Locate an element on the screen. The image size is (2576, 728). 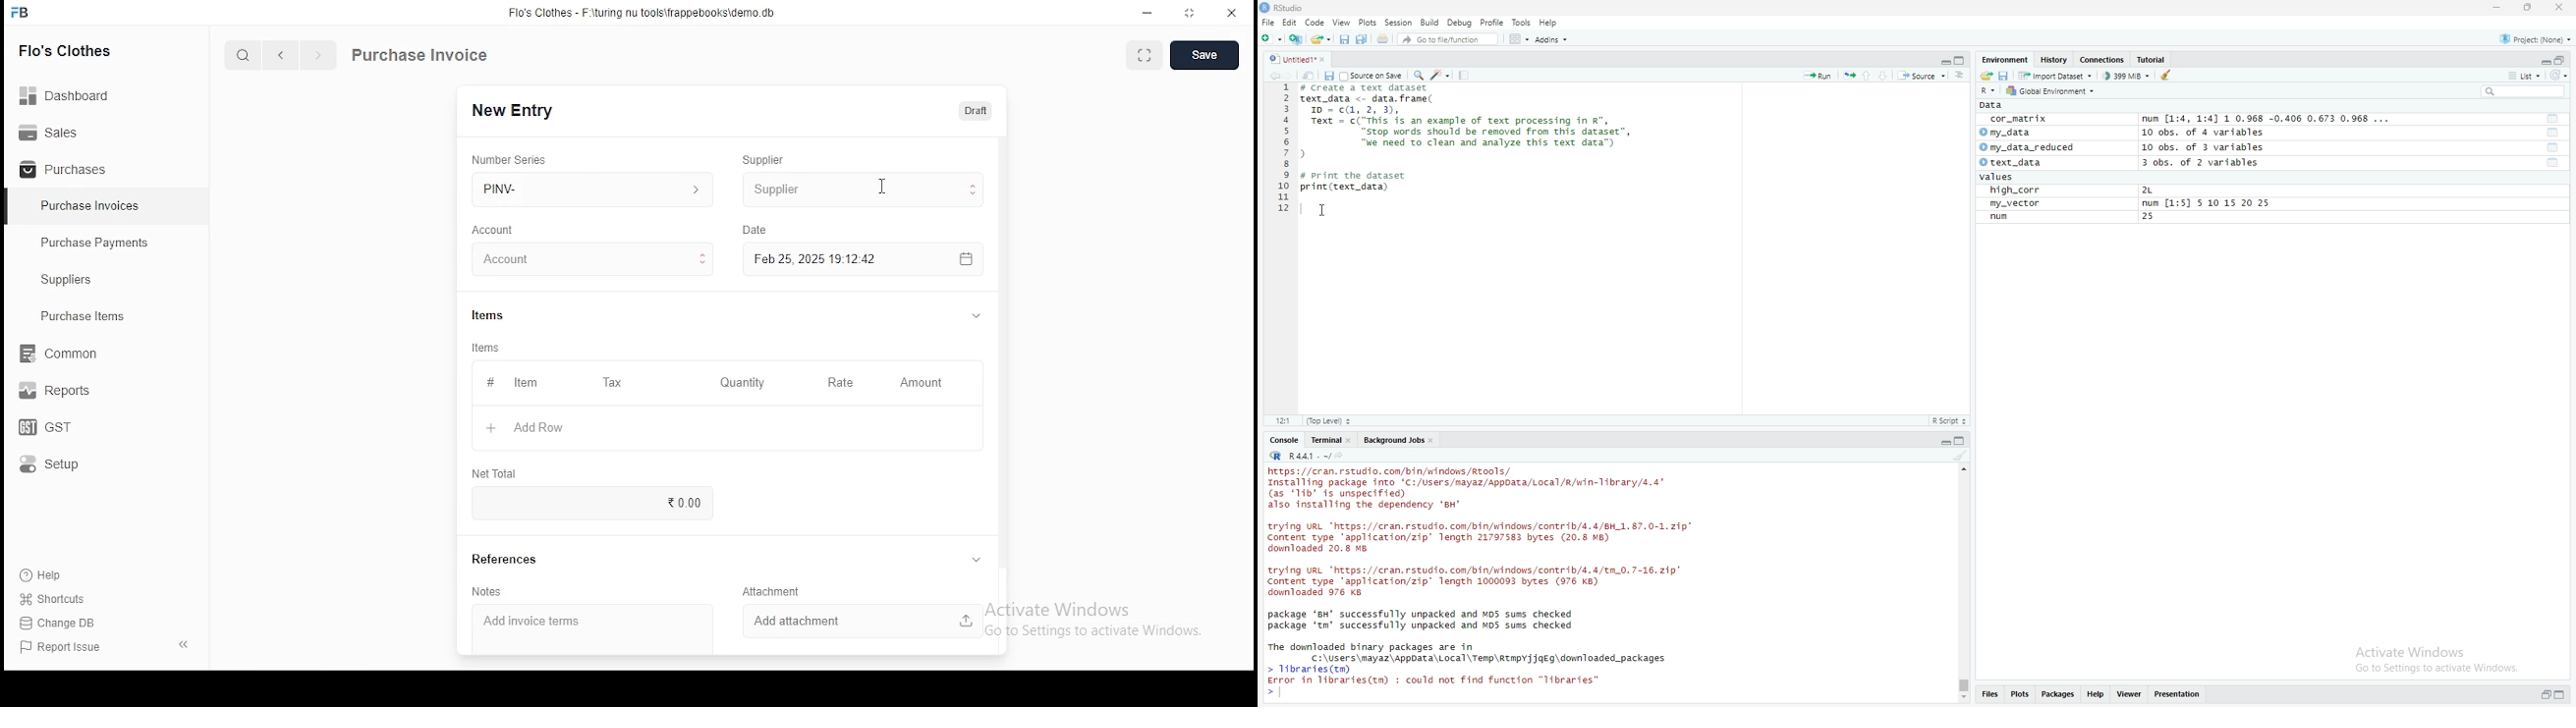
tools is located at coordinates (1523, 23).